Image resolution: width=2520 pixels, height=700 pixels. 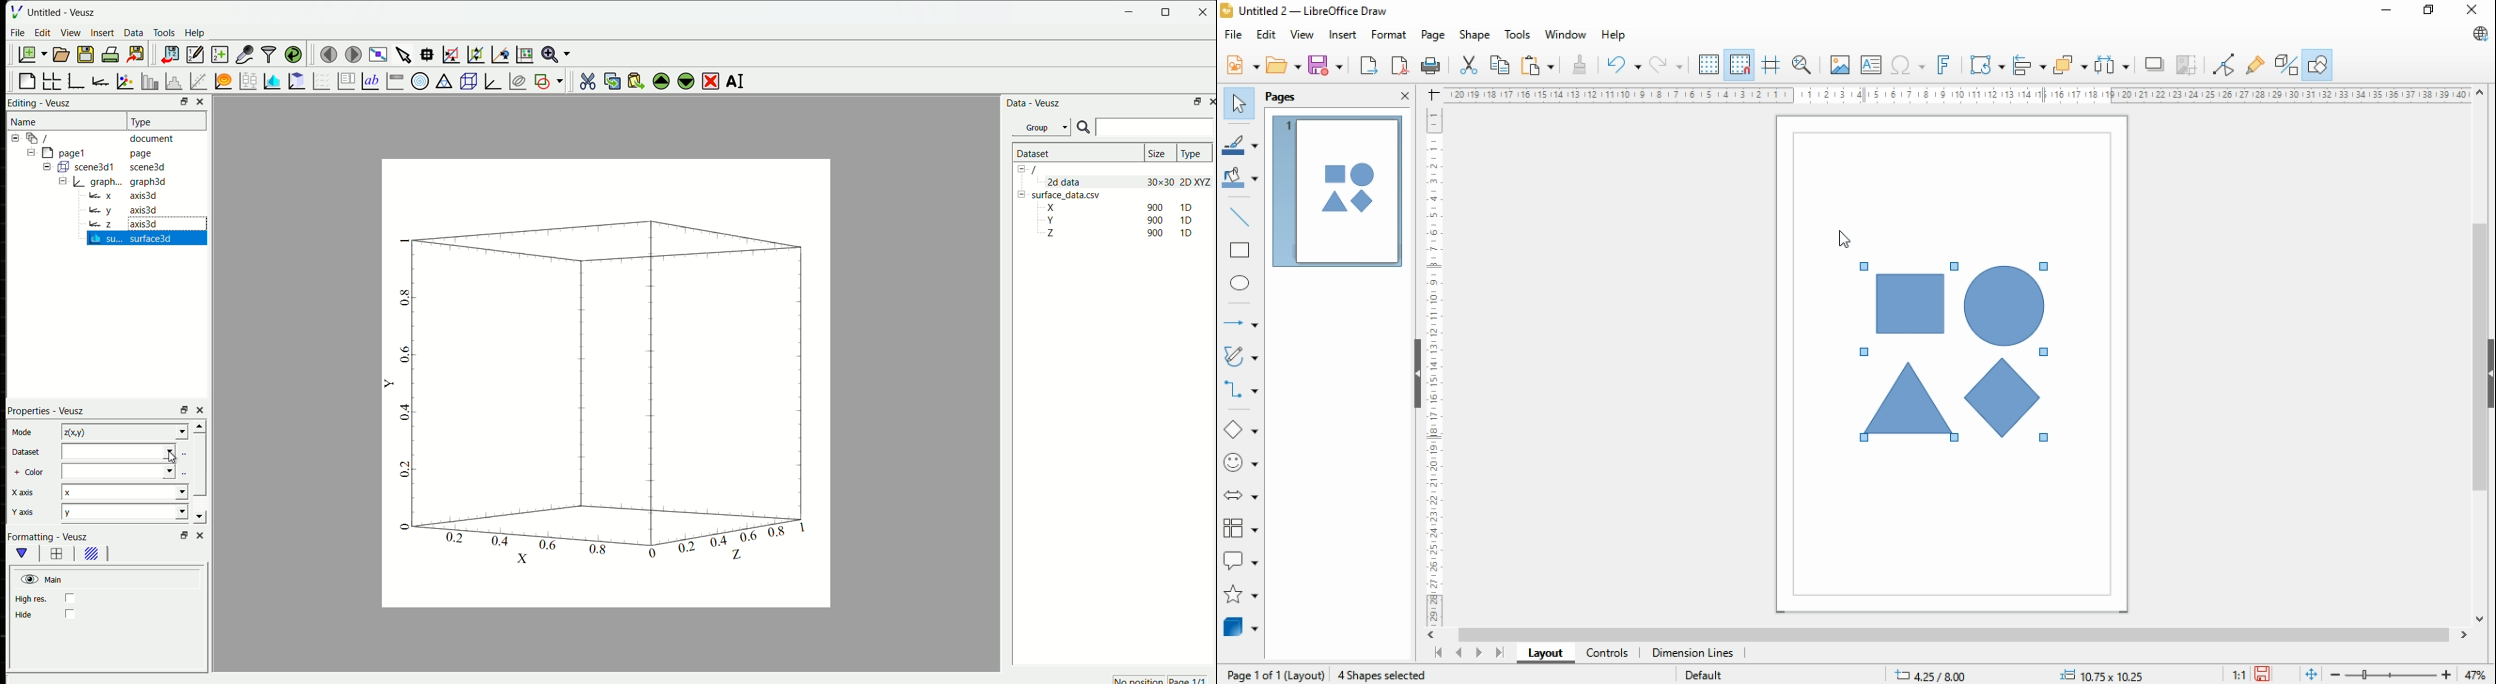 What do you see at coordinates (1431, 66) in the screenshot?
I see `print` at bounding box center [1431, 66].